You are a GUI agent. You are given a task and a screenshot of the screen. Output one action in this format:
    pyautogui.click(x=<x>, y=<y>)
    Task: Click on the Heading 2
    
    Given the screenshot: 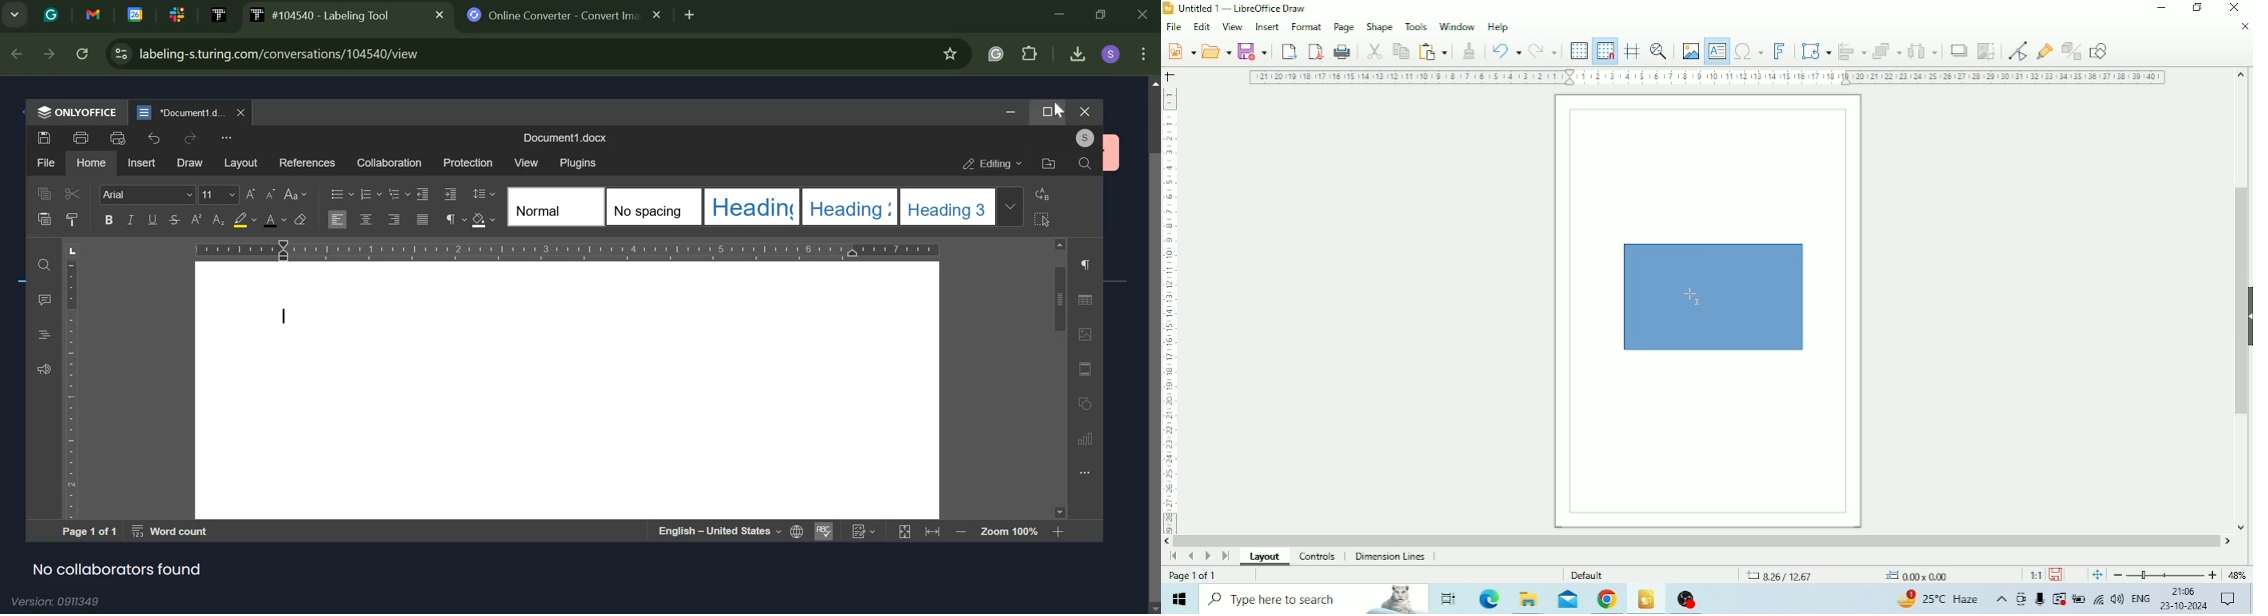 What is the action you would take?
    pyautogui.click(x=851, y=206)
    